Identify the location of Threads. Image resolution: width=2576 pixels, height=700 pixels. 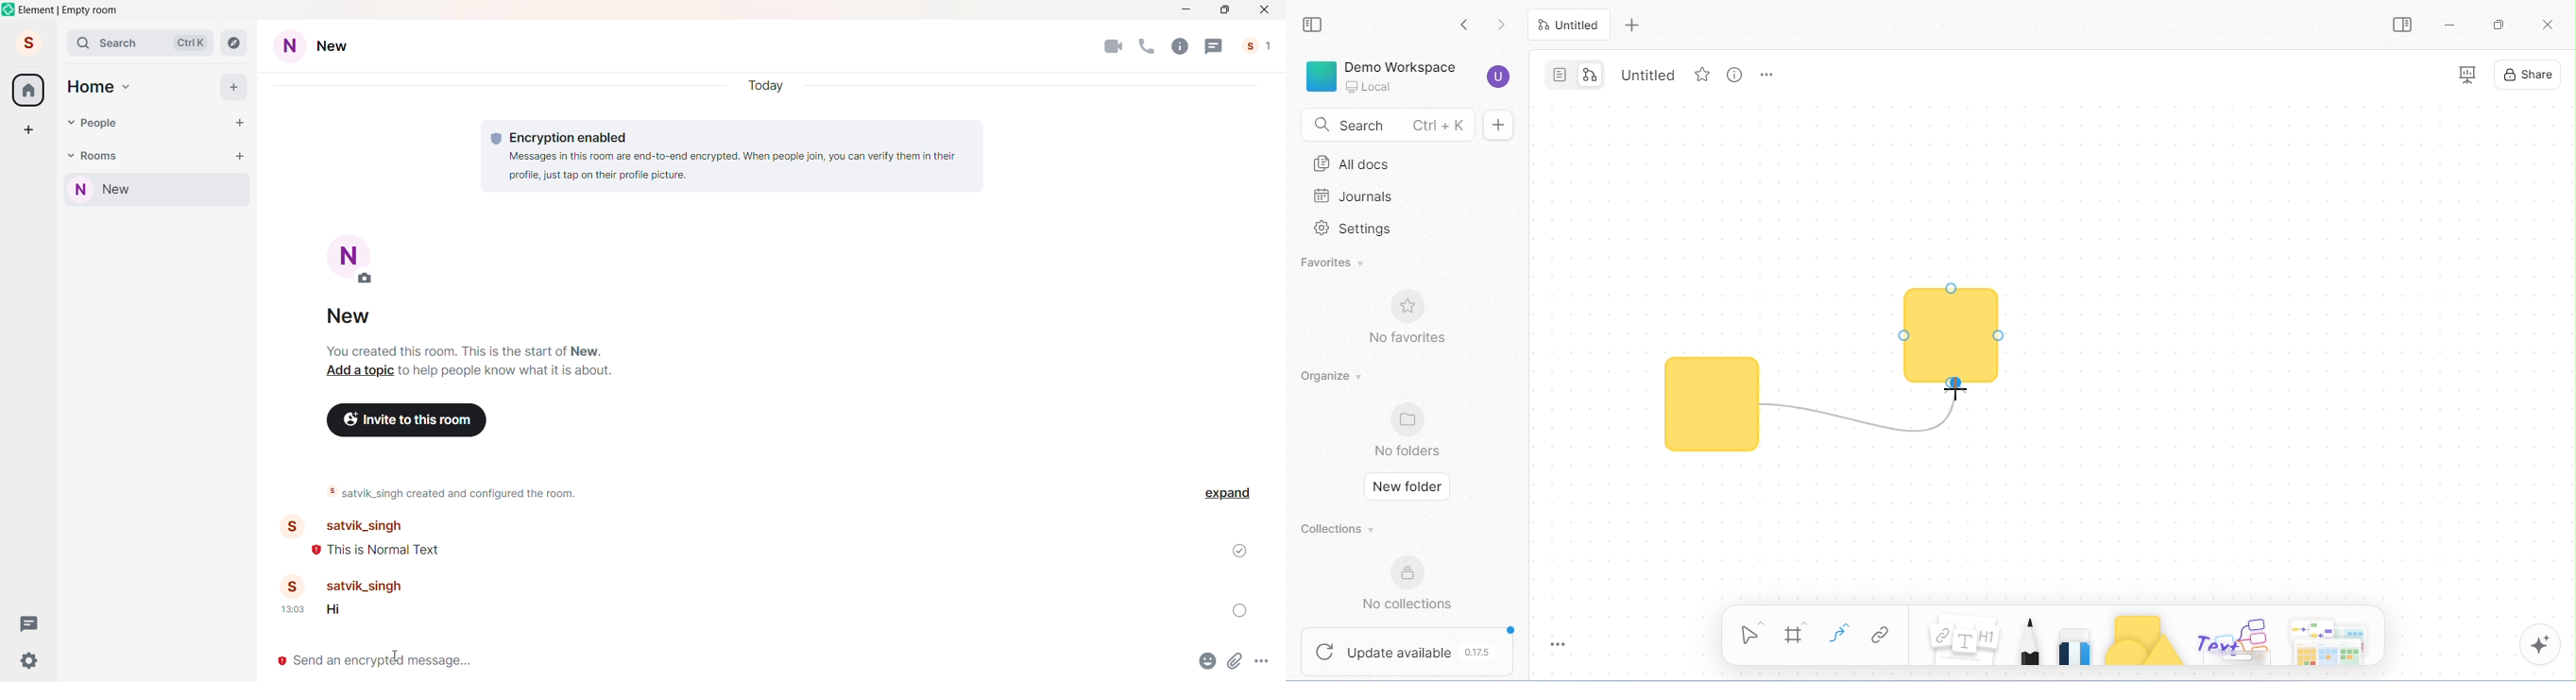
(1215, 46).